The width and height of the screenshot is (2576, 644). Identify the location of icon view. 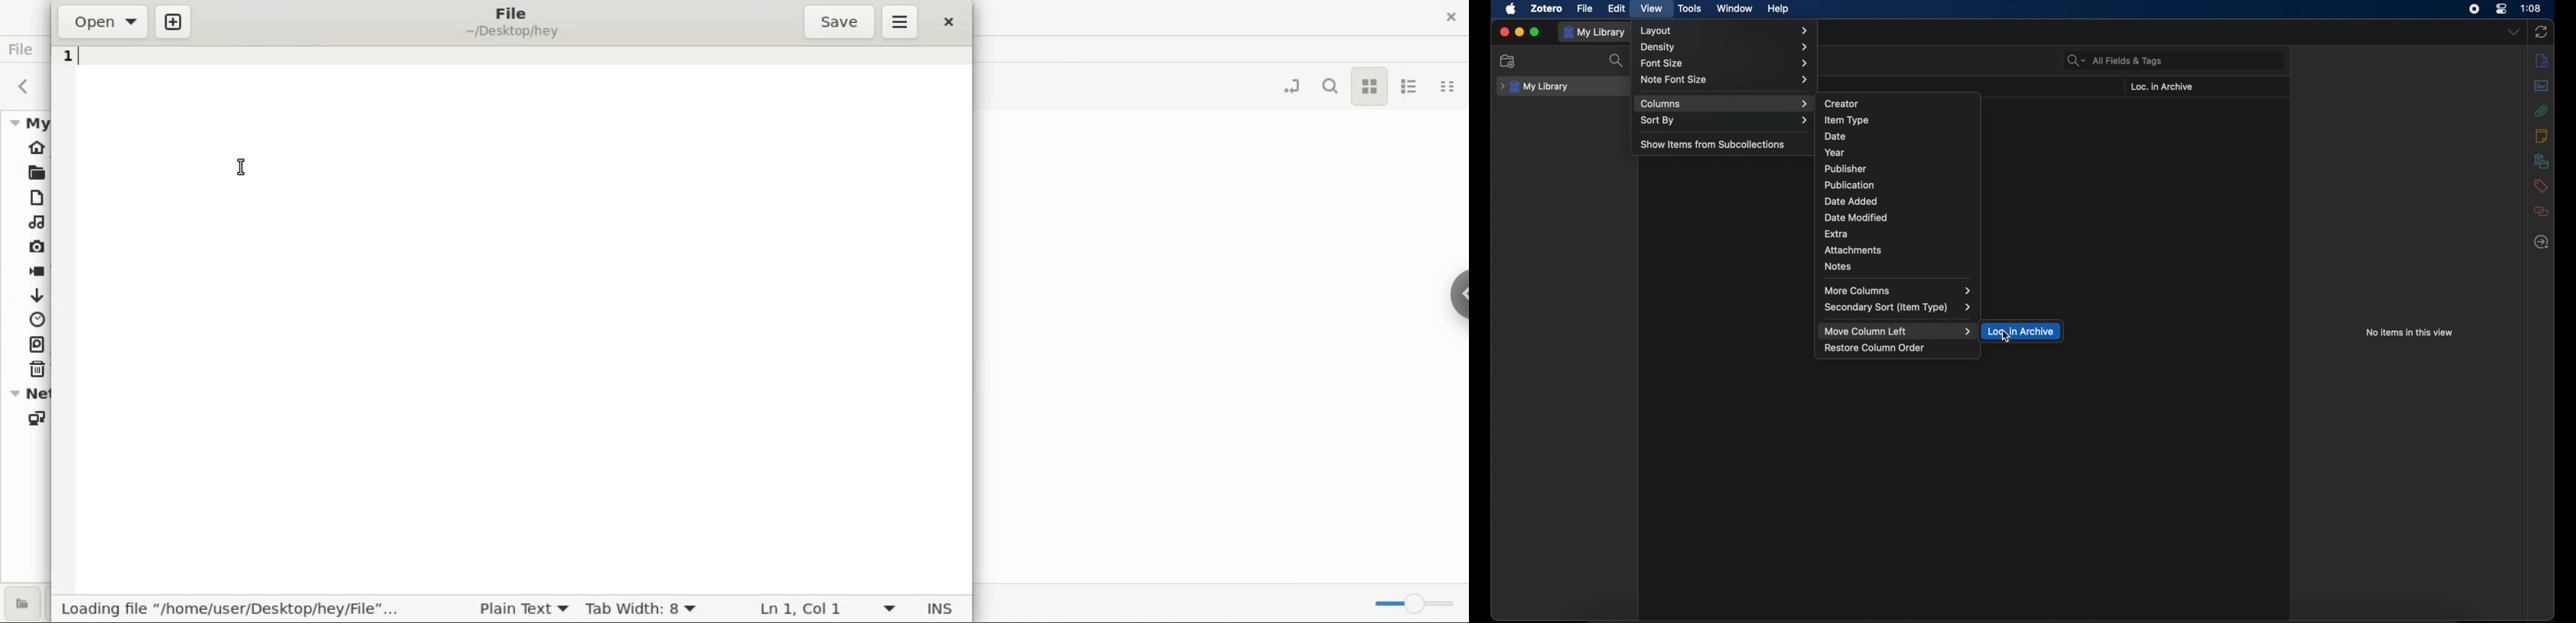
(1370, 86).